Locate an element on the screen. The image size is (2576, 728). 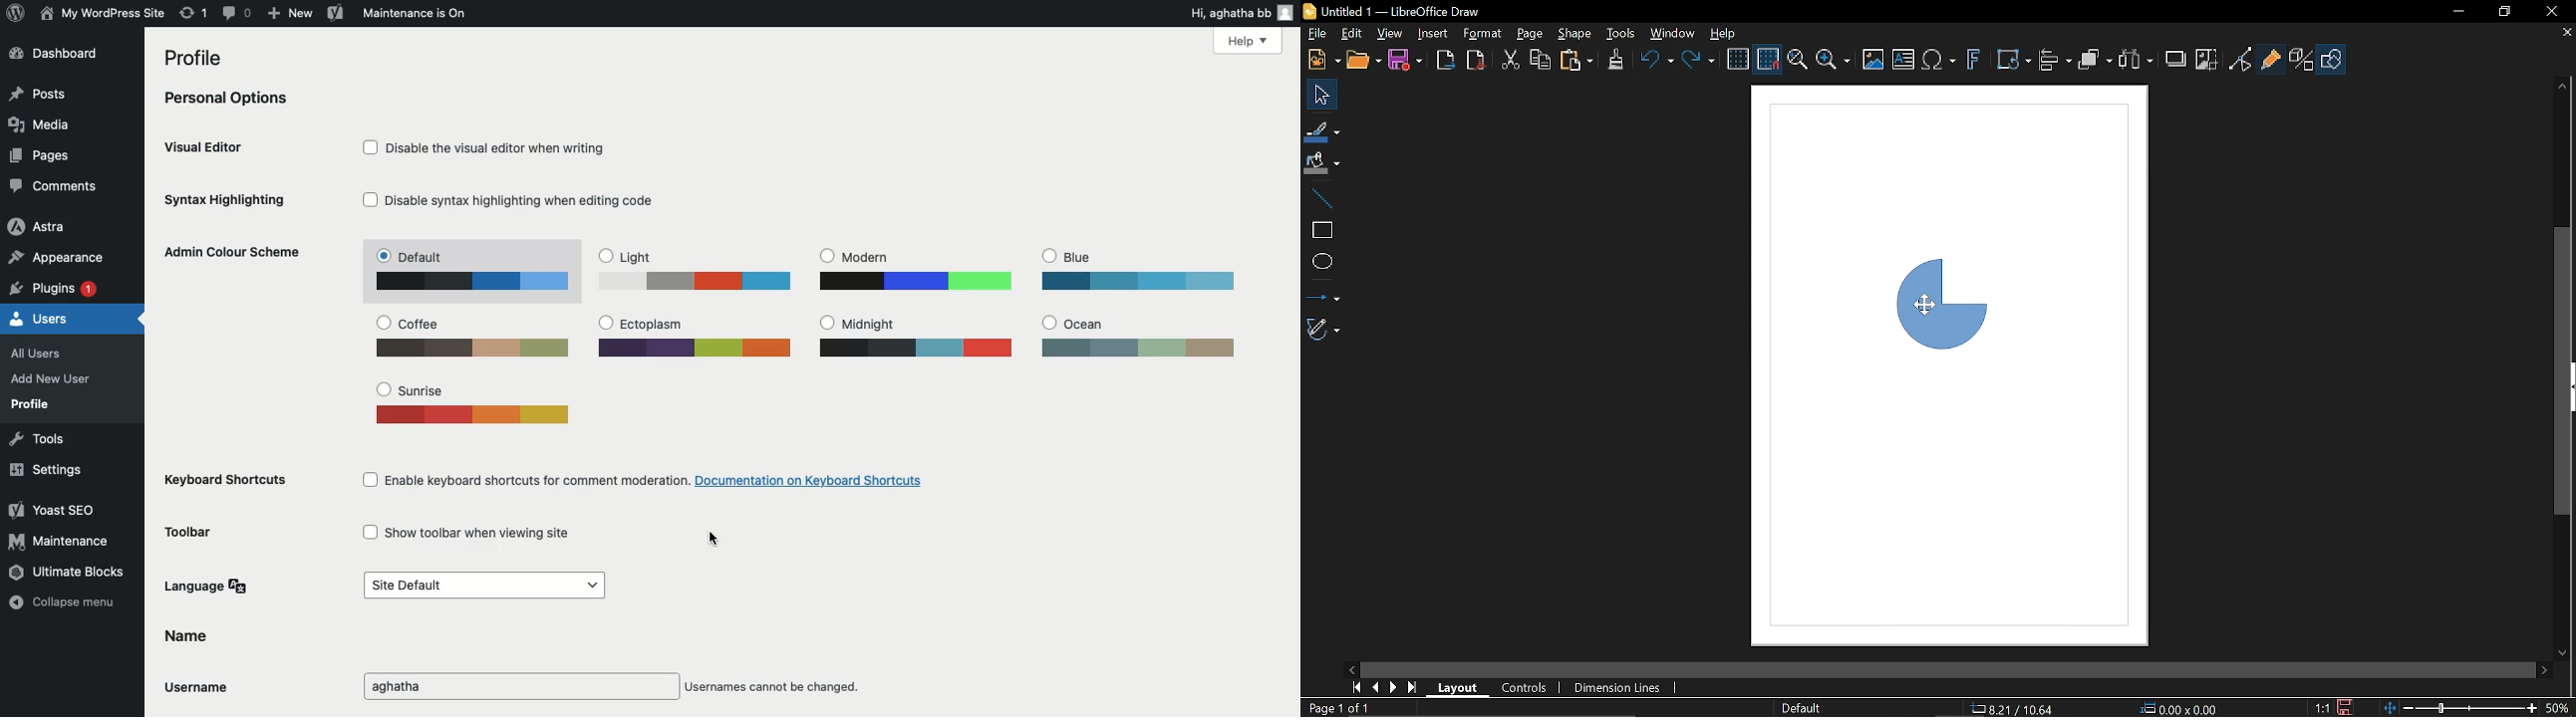
Zoom and pan is located at coordinates (1797, 63).